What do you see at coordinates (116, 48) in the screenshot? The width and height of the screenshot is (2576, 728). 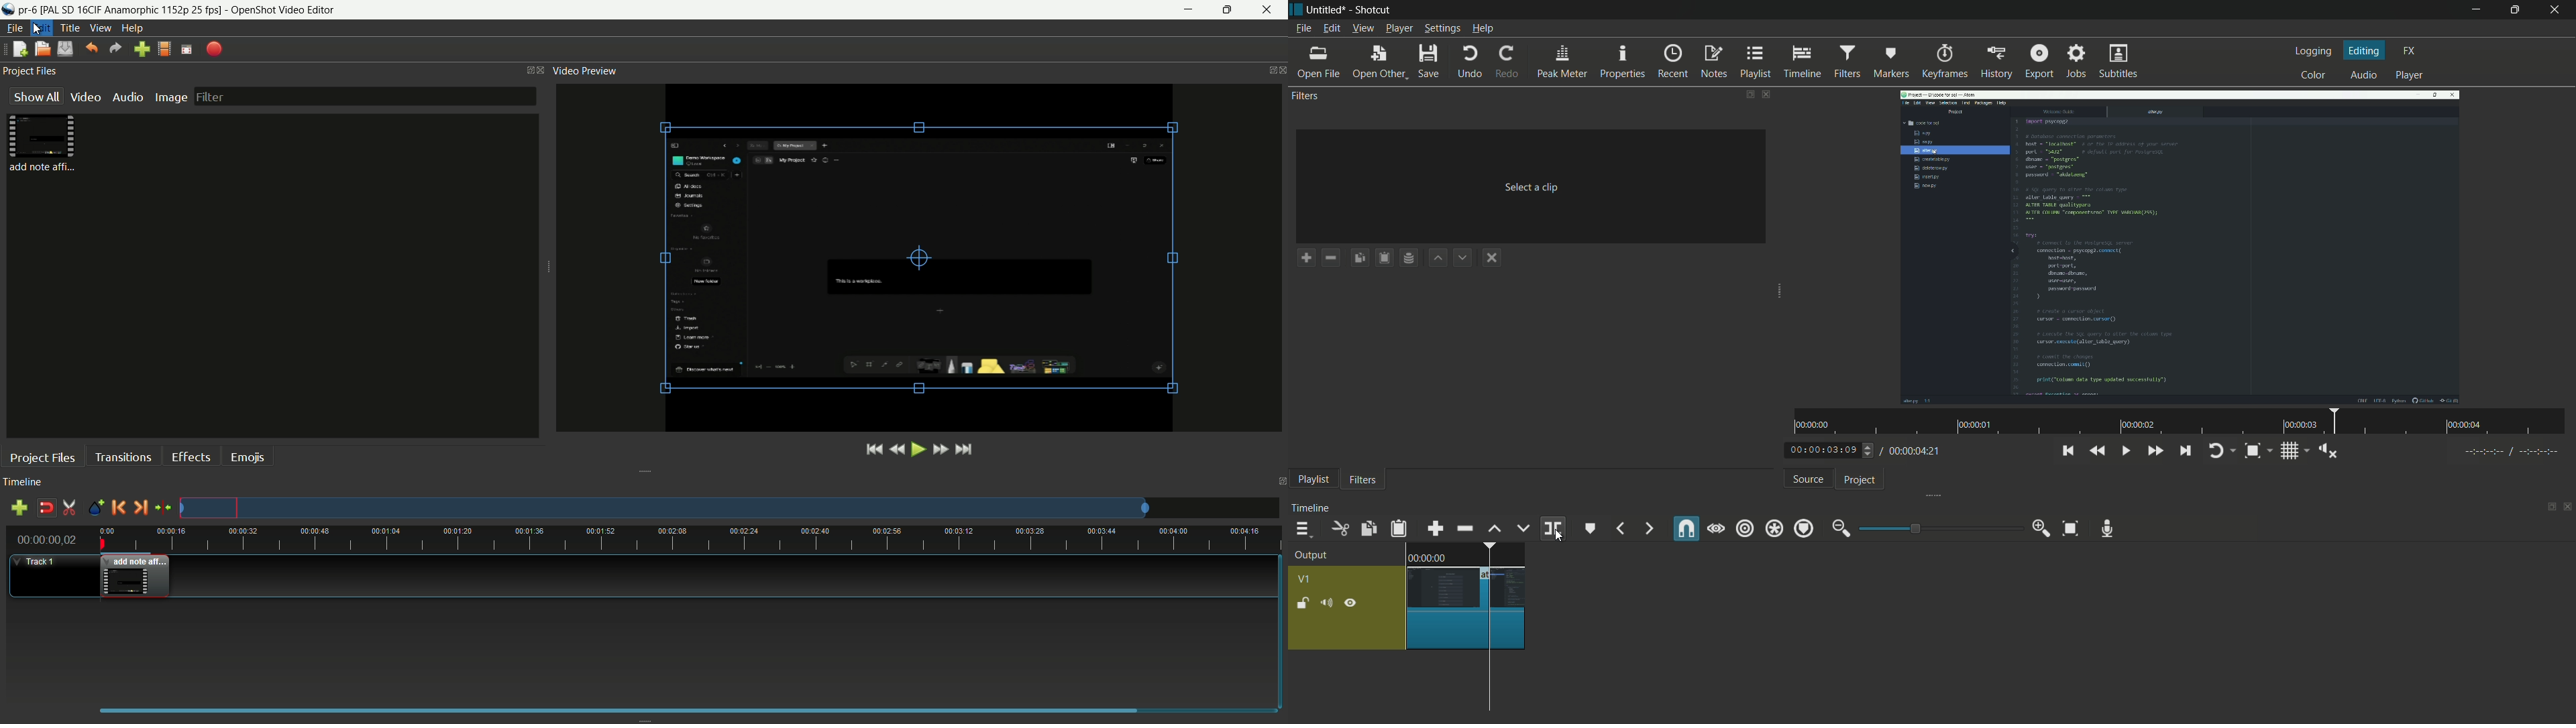 I see `redo` at bounding box center [116, 48].